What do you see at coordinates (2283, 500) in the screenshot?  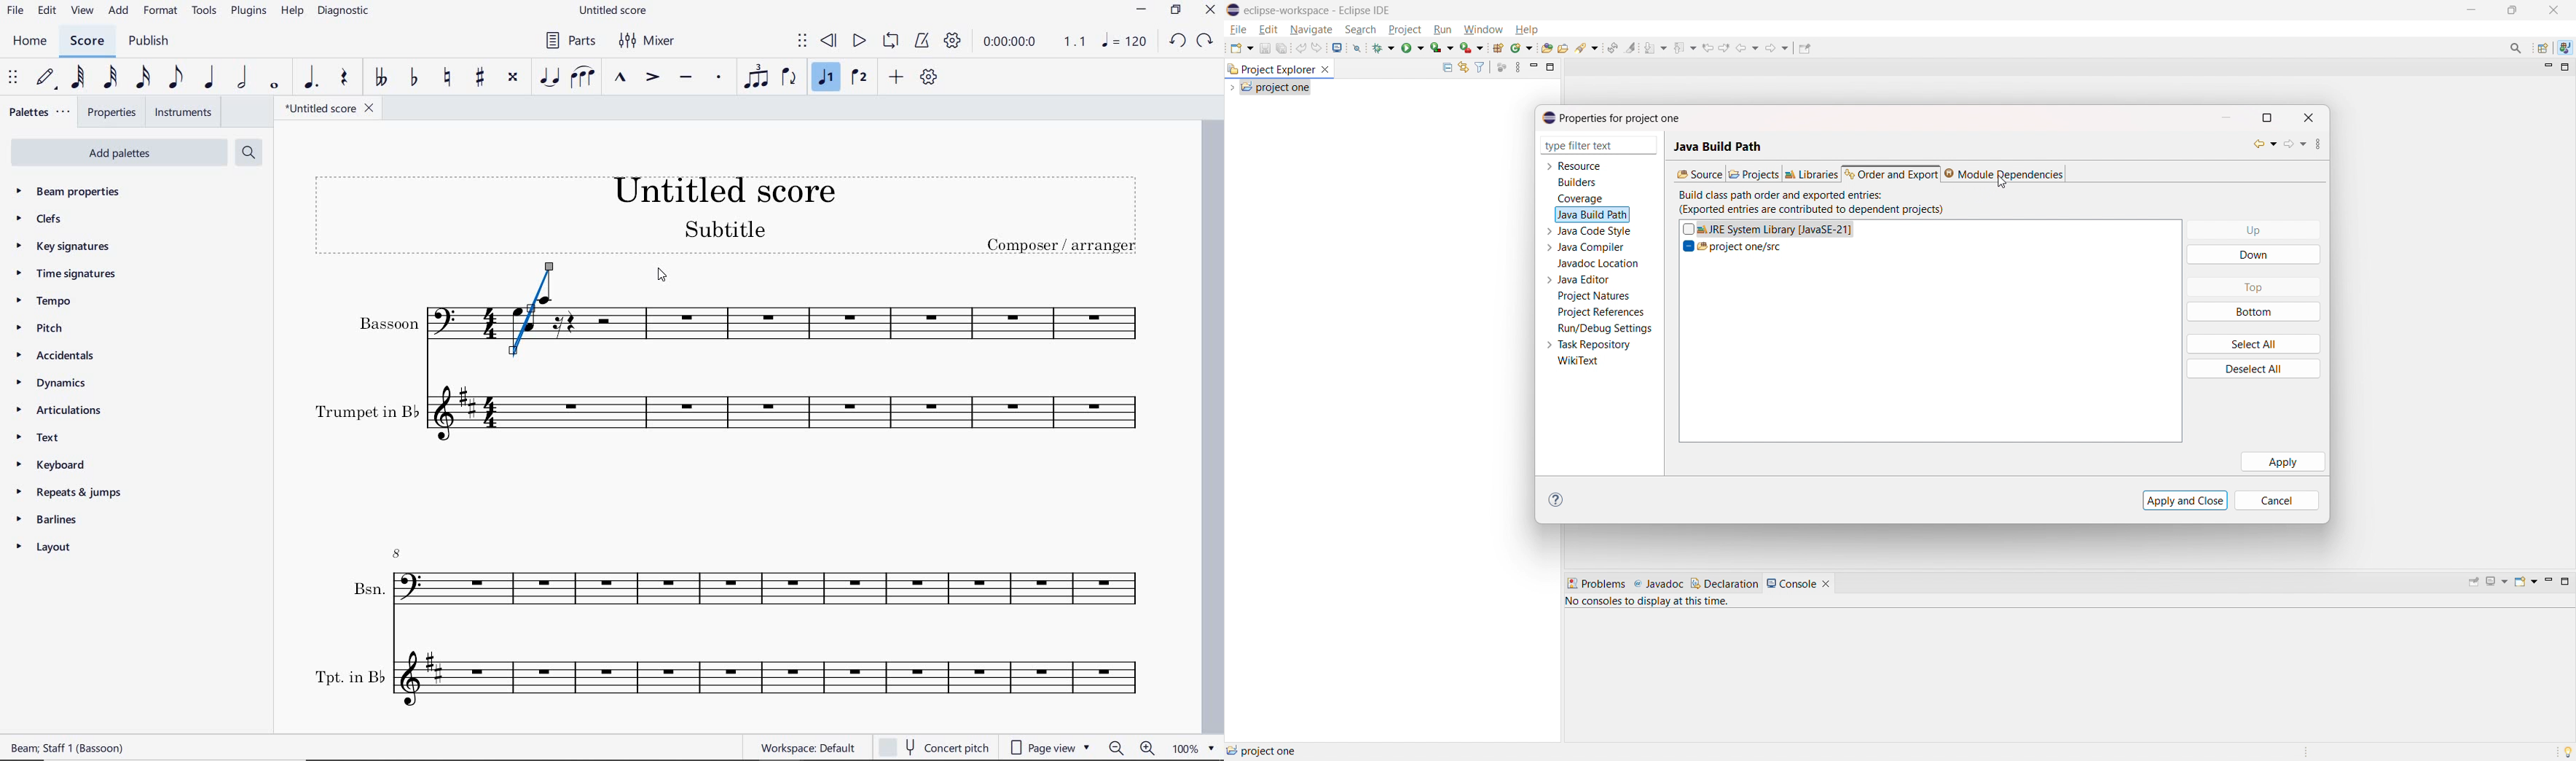 I see `cancel` at bounding box center [2283, 500].